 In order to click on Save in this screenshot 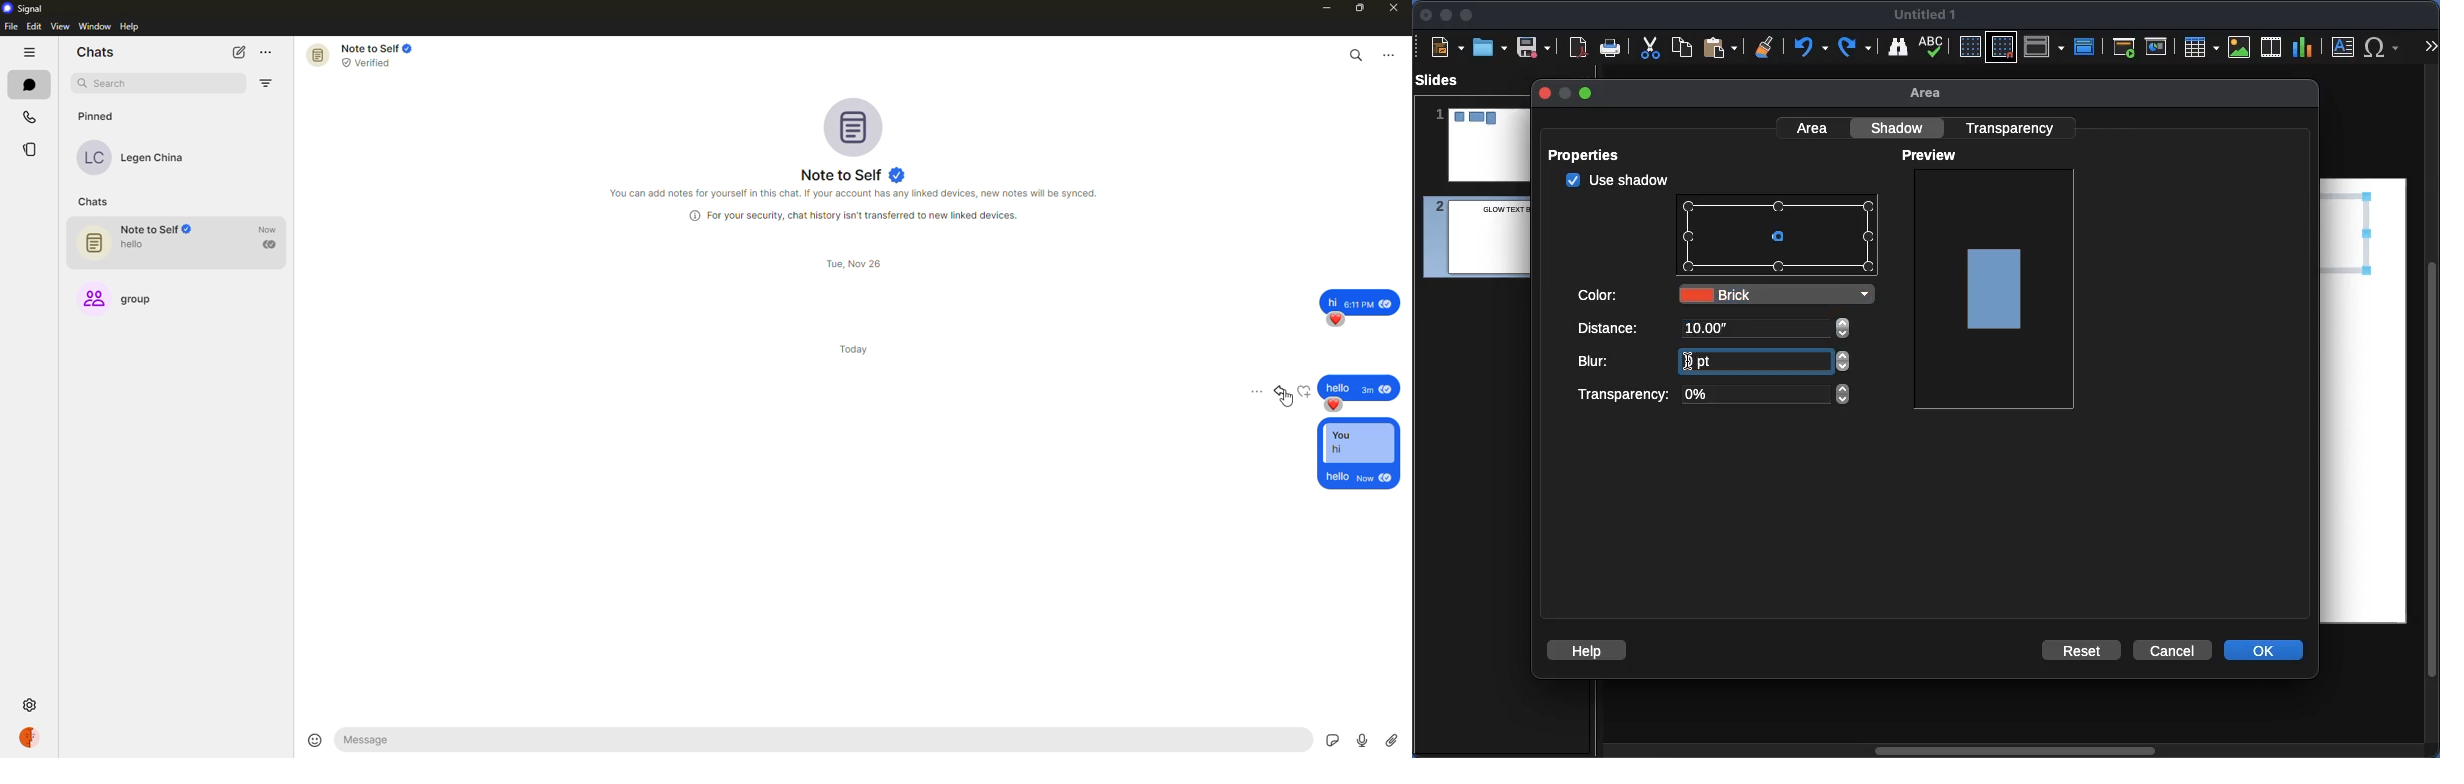, I will do `click(1535, 46)`.